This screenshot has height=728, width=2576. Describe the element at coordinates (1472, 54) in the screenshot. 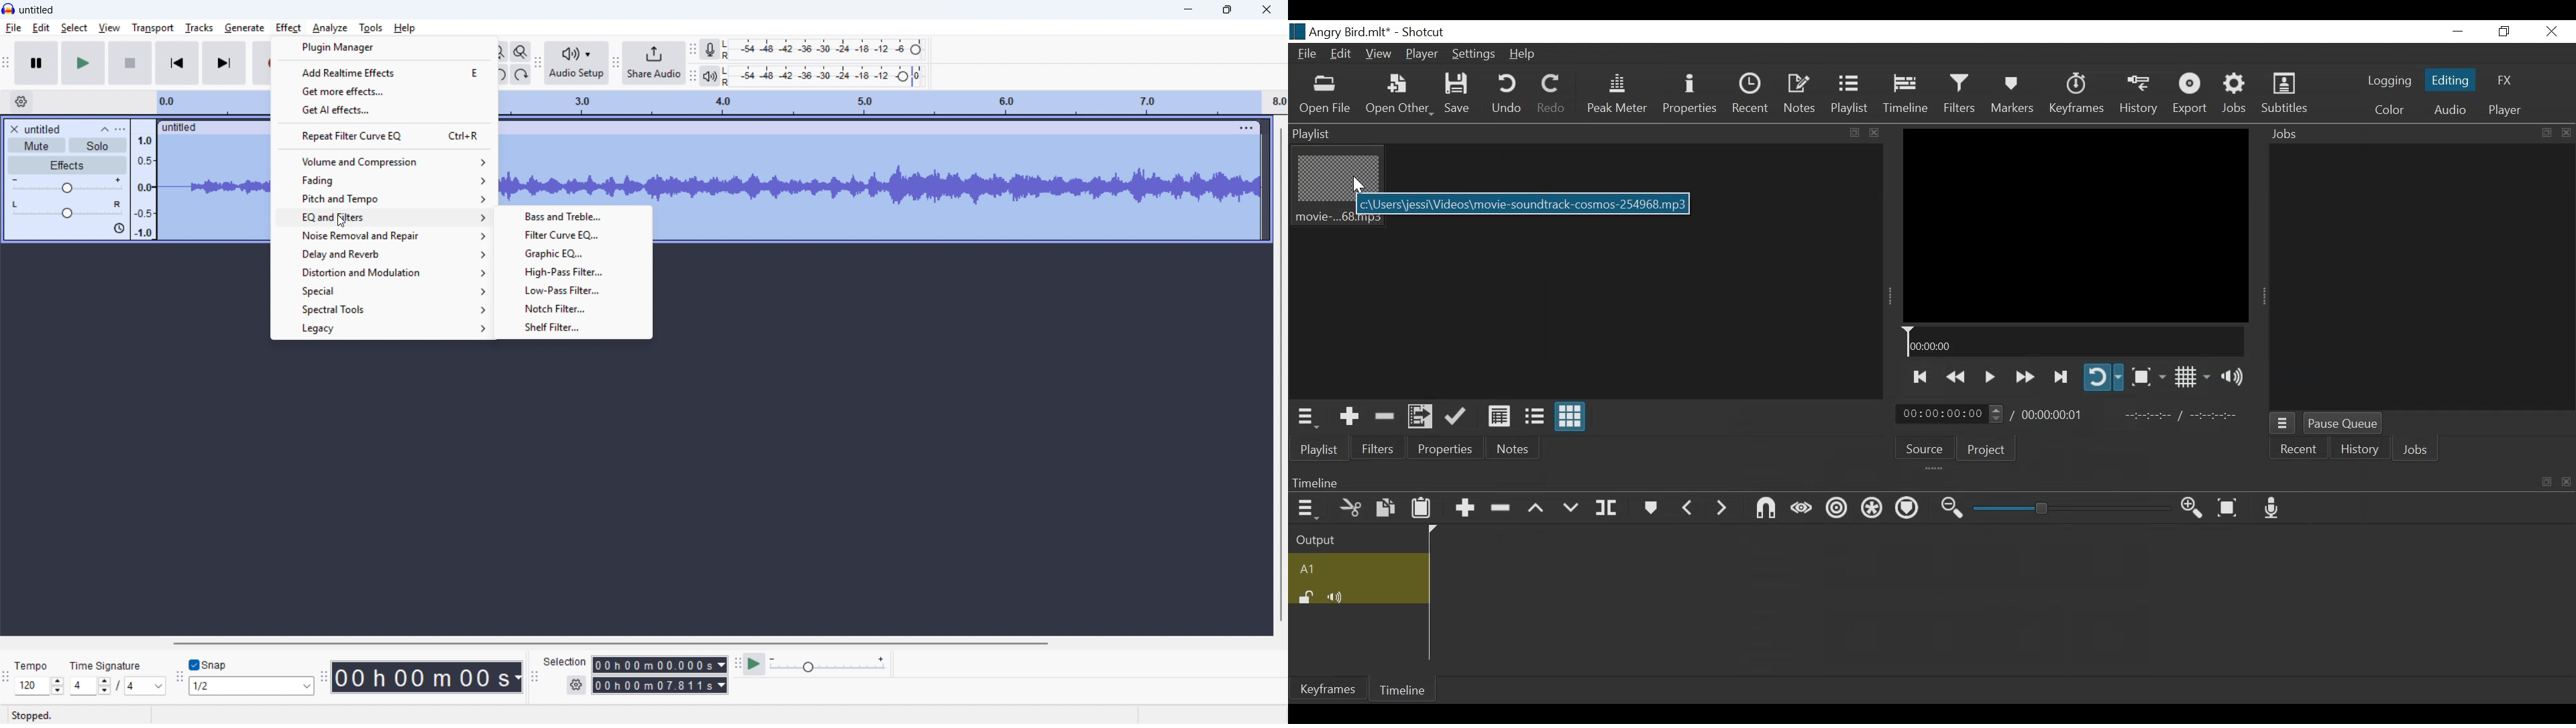

I see `Settings` at that location.